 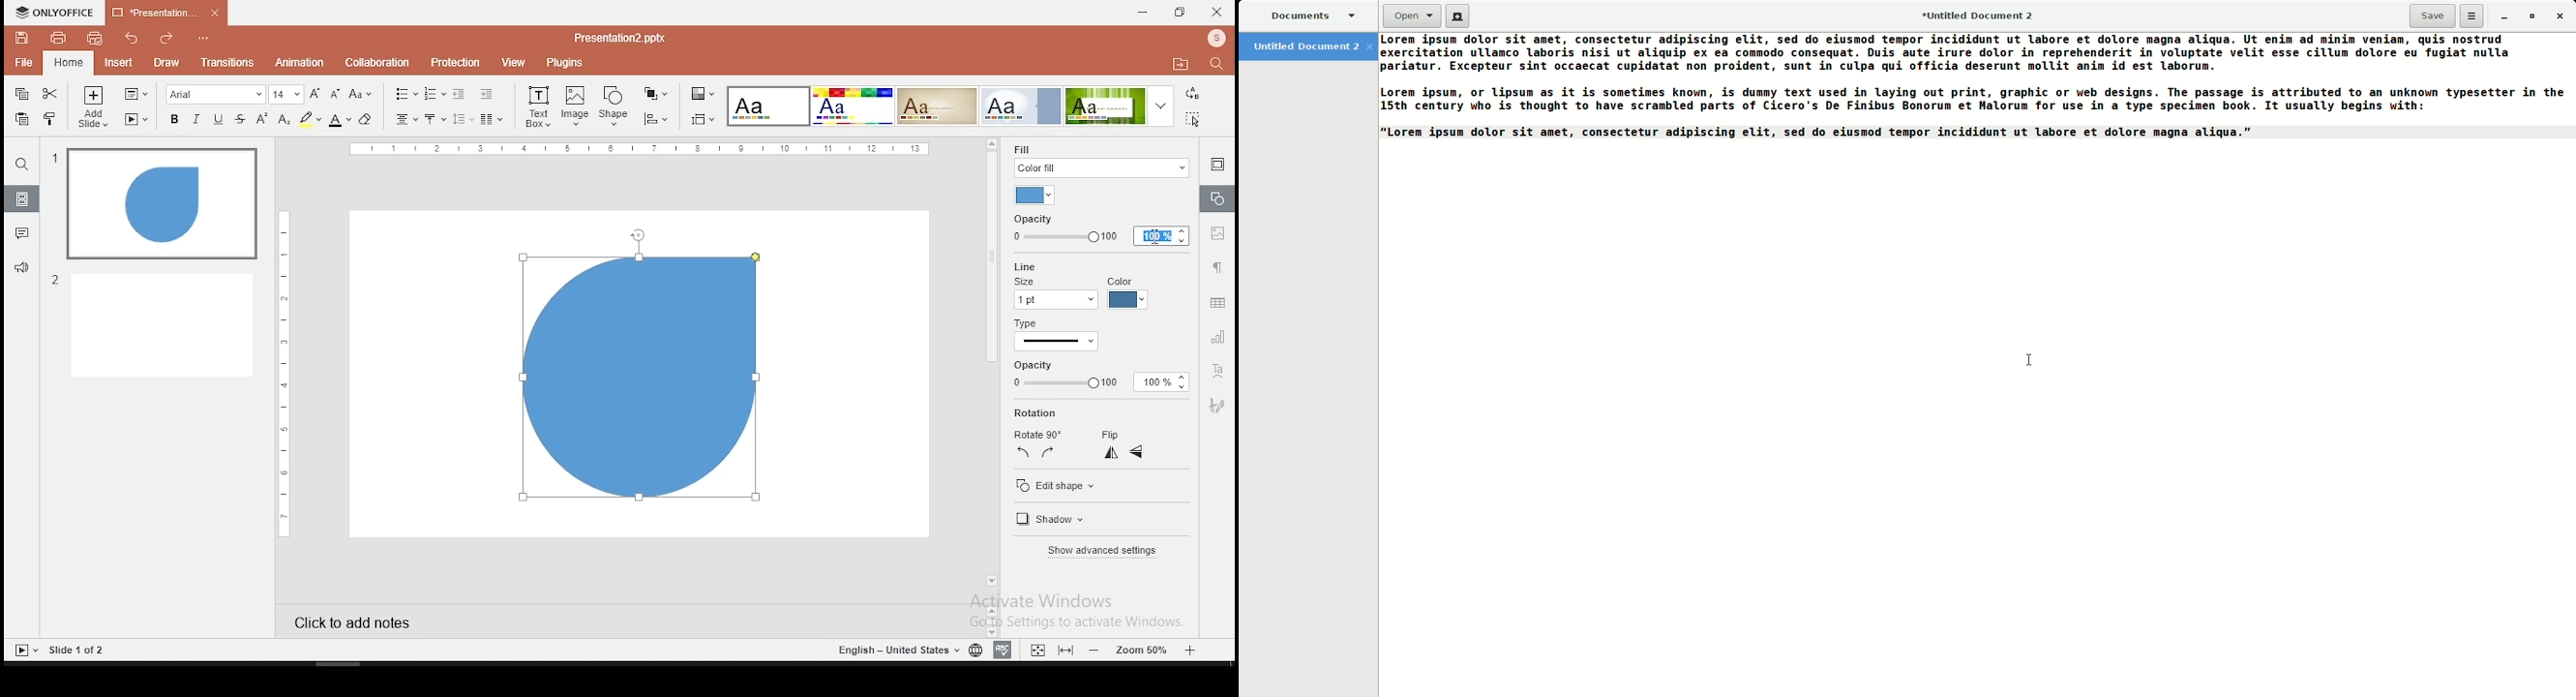 What do you see at coordinates (1099, 229) in the screenshot?
I see `opacity` at bounding box center [1099, 229].